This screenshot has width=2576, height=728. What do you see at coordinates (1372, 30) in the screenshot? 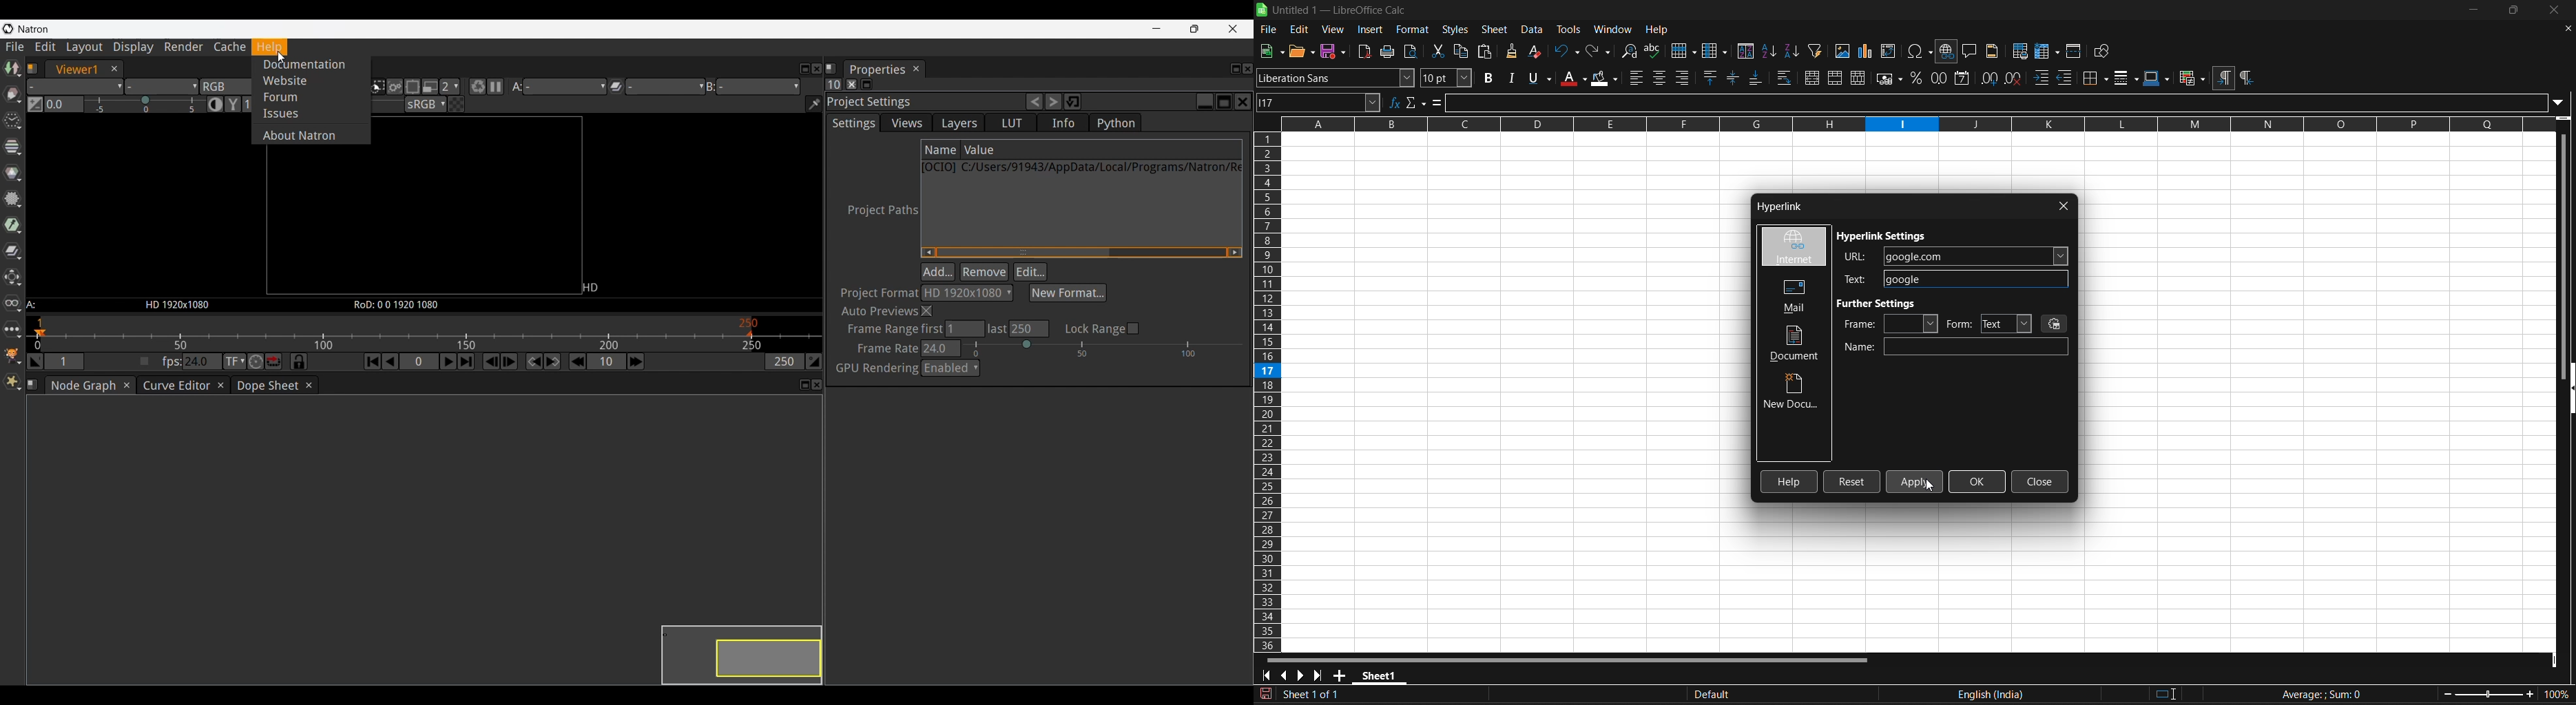
I see `insert` at bounding box center [1372, 30].